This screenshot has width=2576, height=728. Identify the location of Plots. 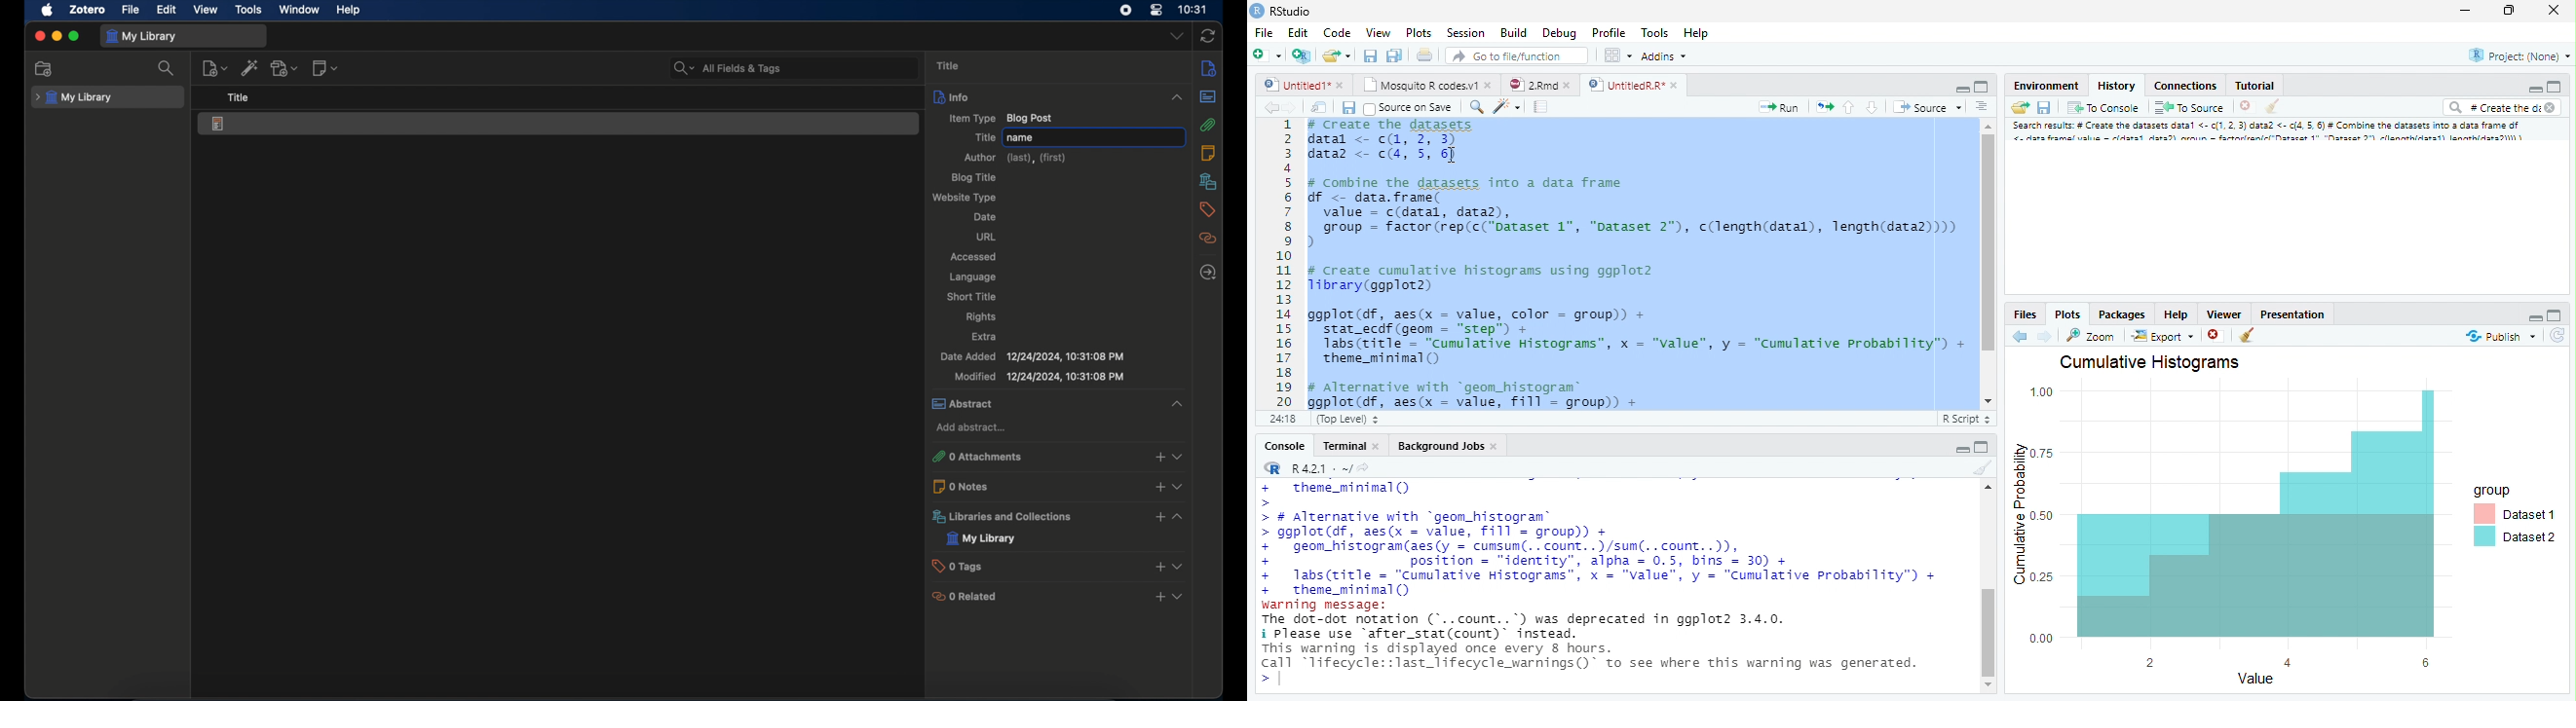
(1419, 34).